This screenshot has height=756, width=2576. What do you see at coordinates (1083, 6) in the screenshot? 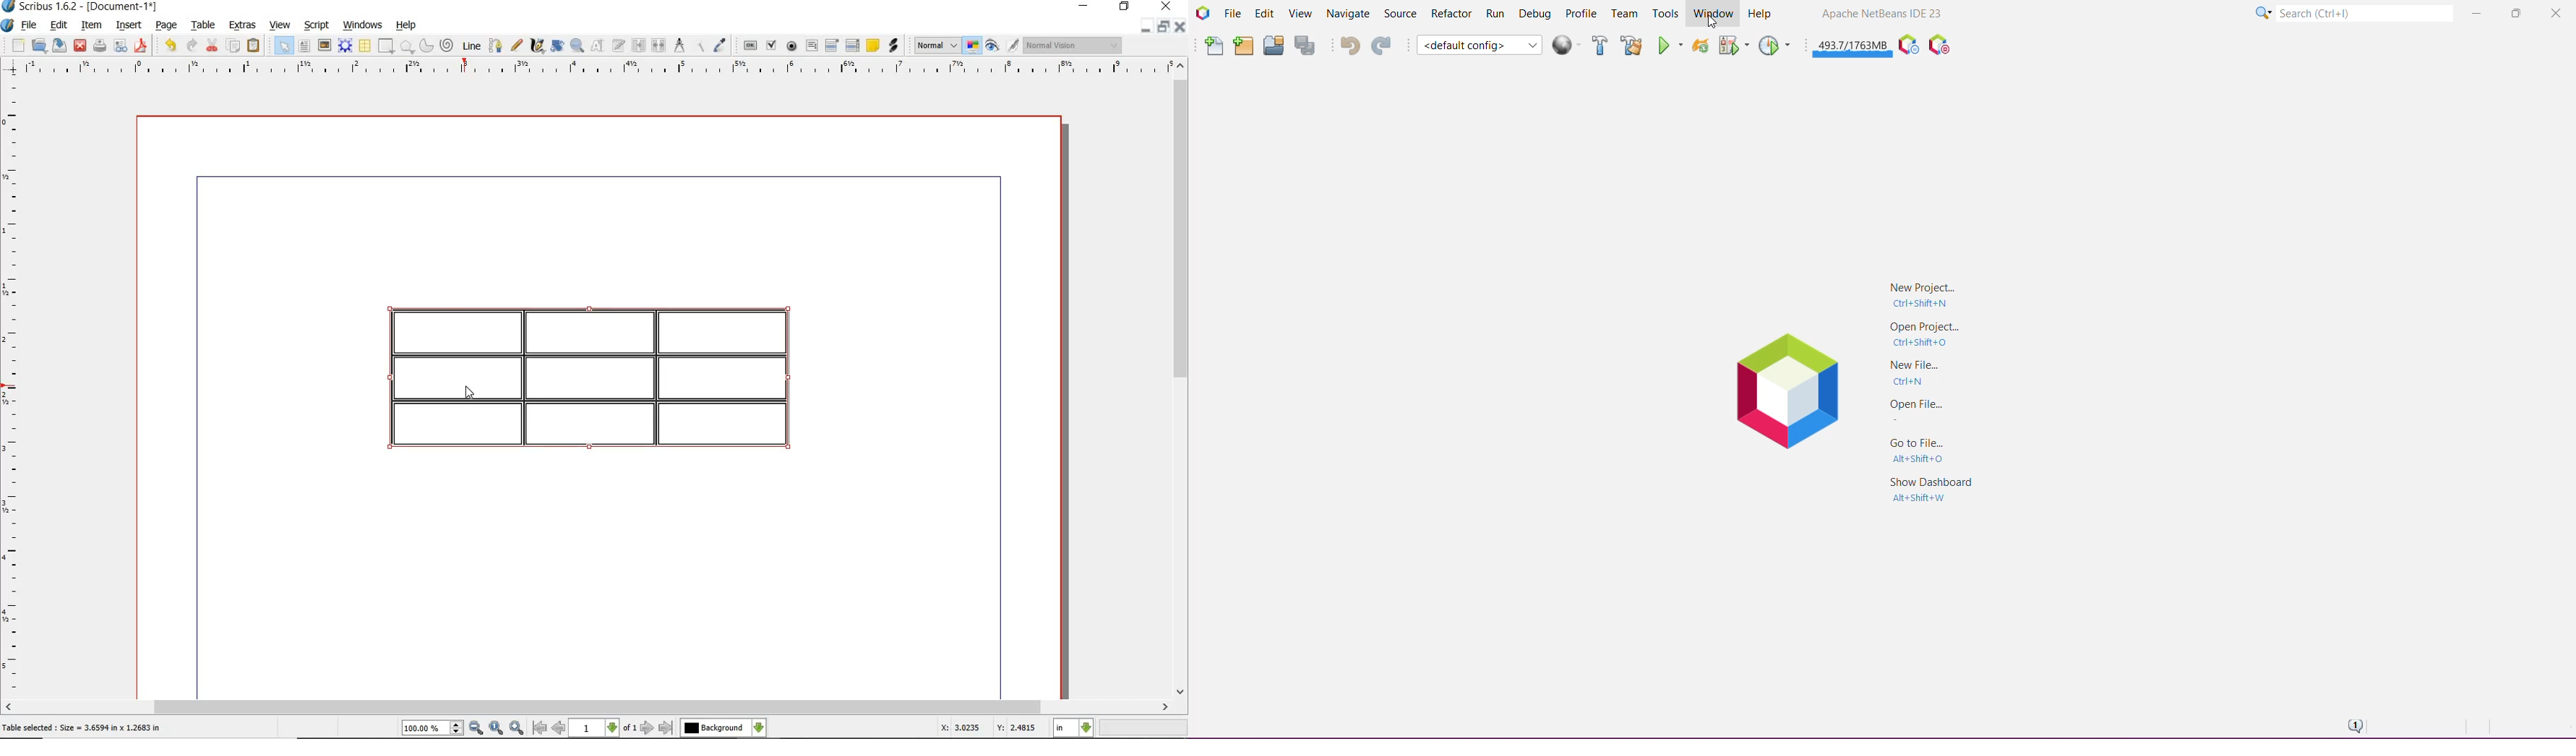
I see `MINIMIZE` at bounding box center [1083, 6].